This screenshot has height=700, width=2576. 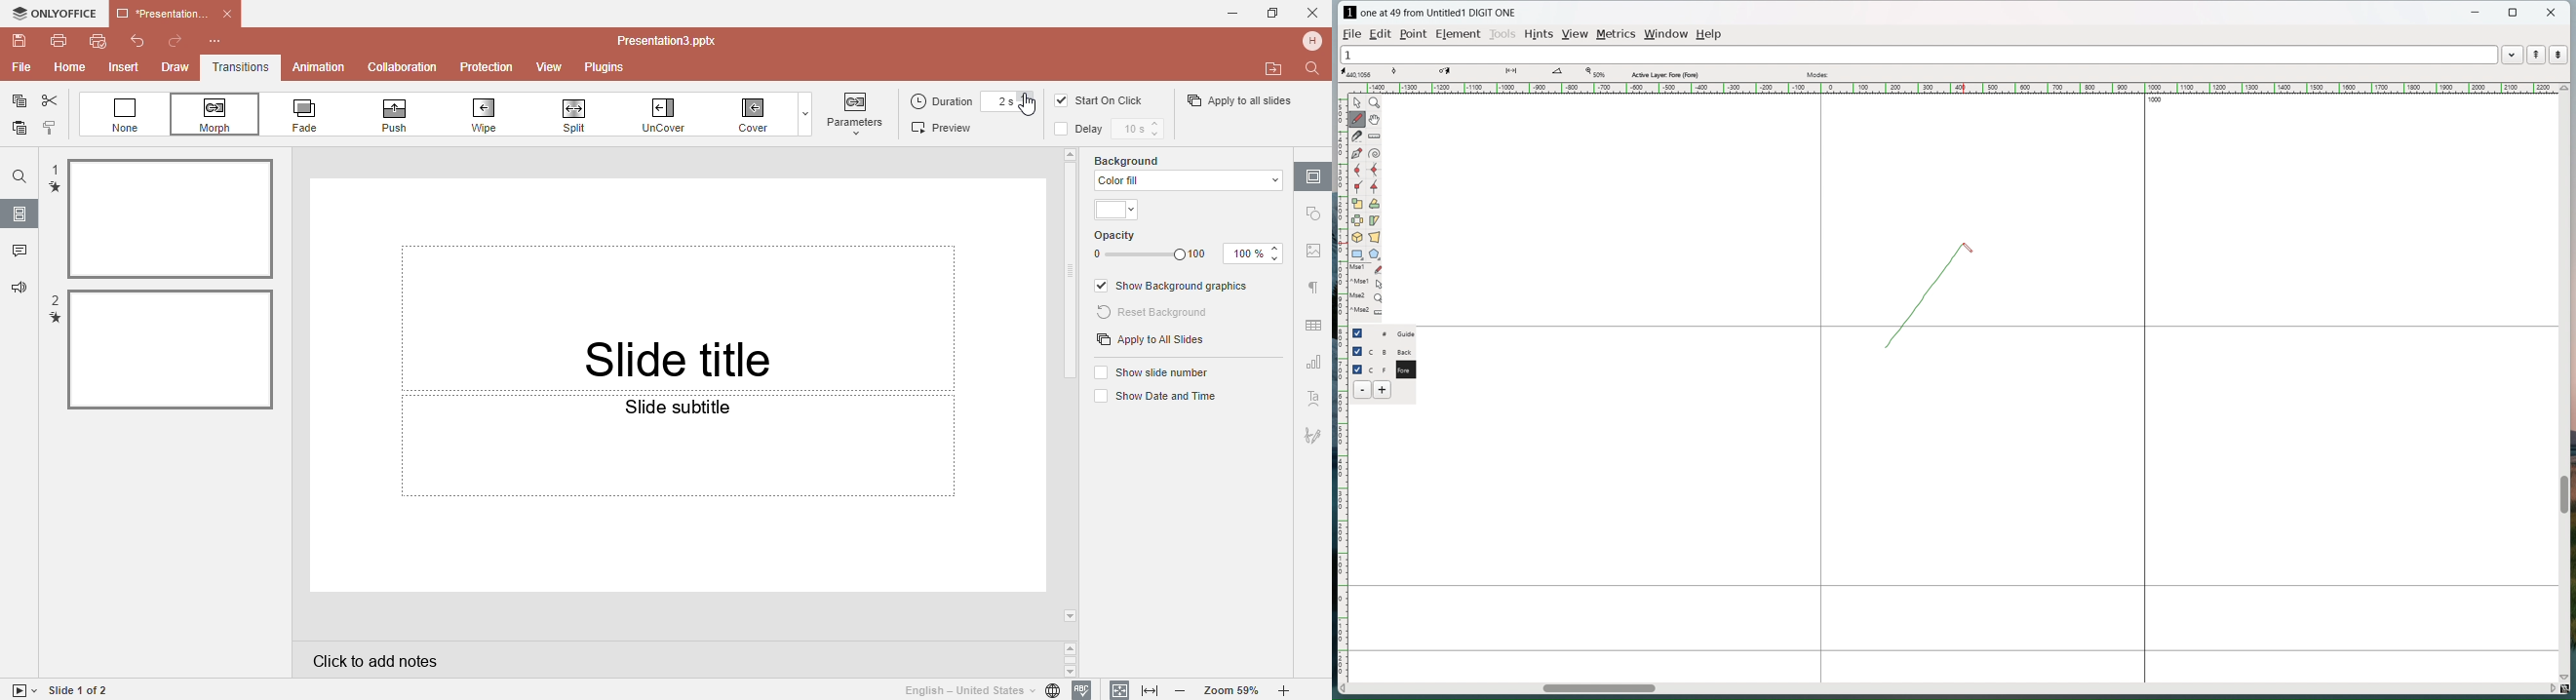 What do you see at coordinates (17, 41) in the screenshot?
I see `Save` at bounding box center [17, 41].